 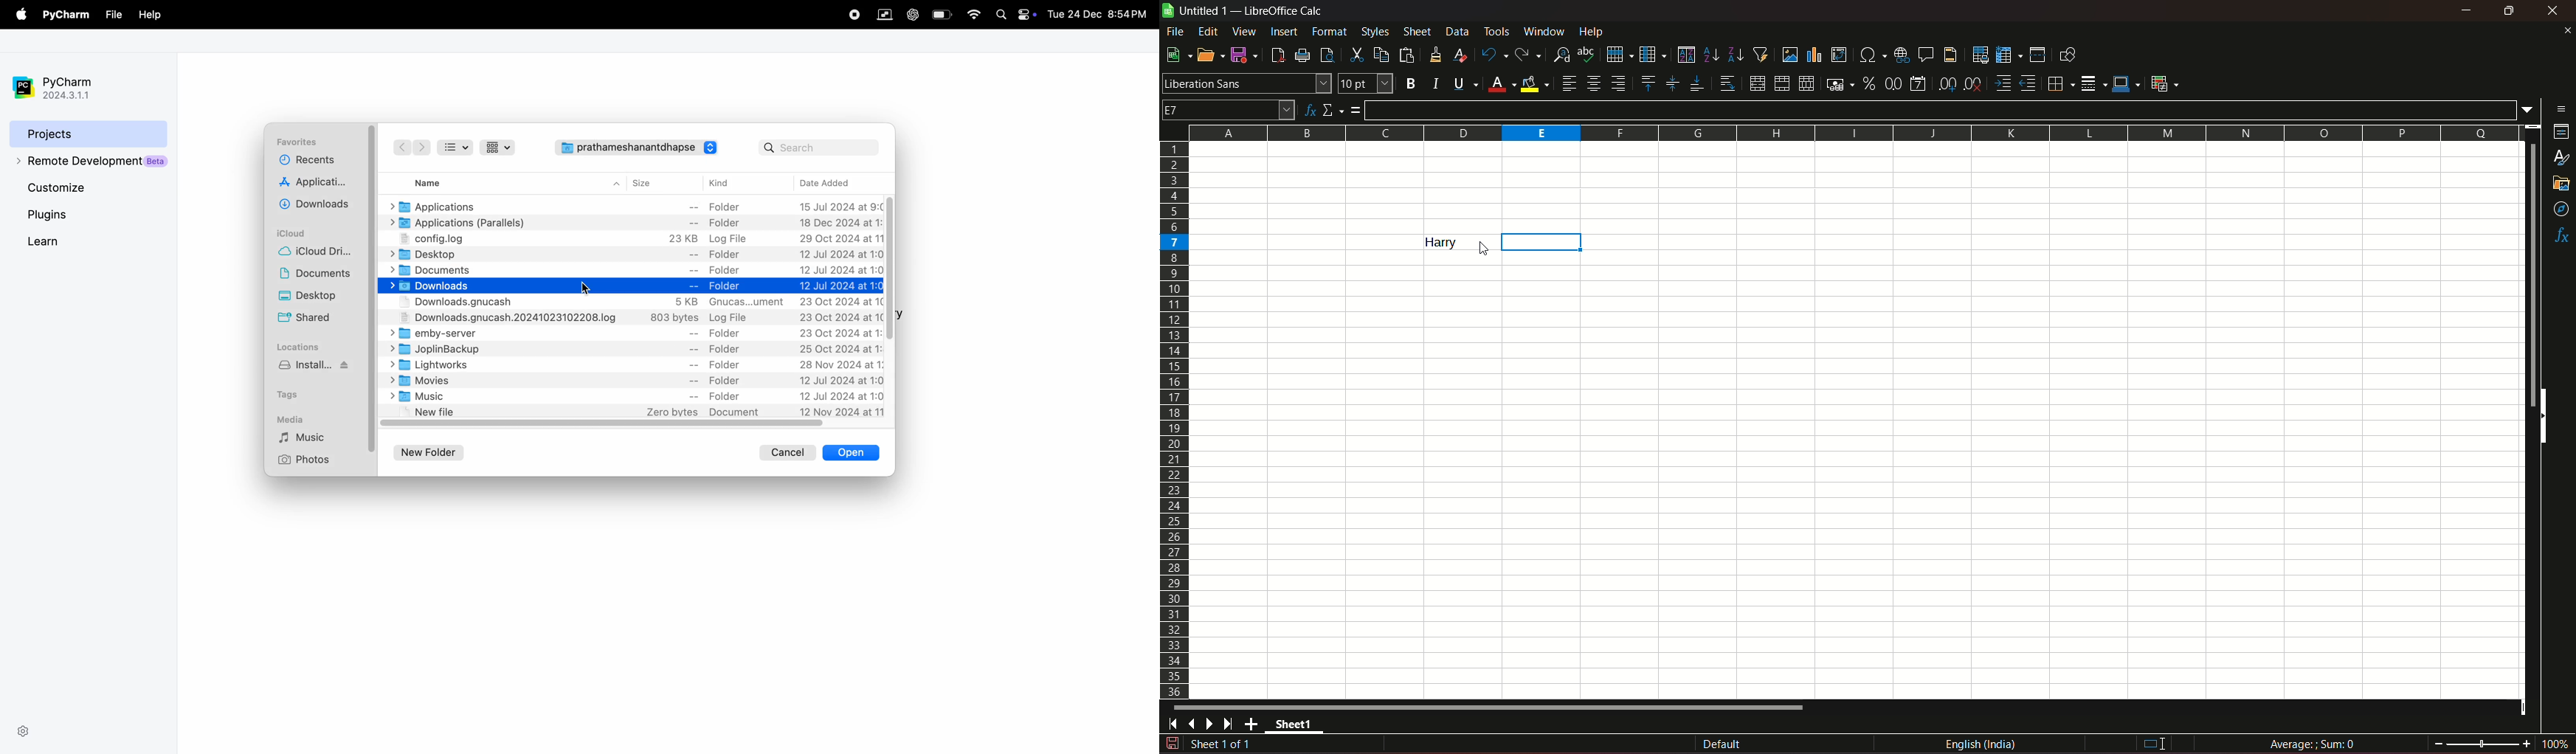 What do you see at coordinates (437, 181) in the screenshot?
I see `name` at bounding box center [437, 181].